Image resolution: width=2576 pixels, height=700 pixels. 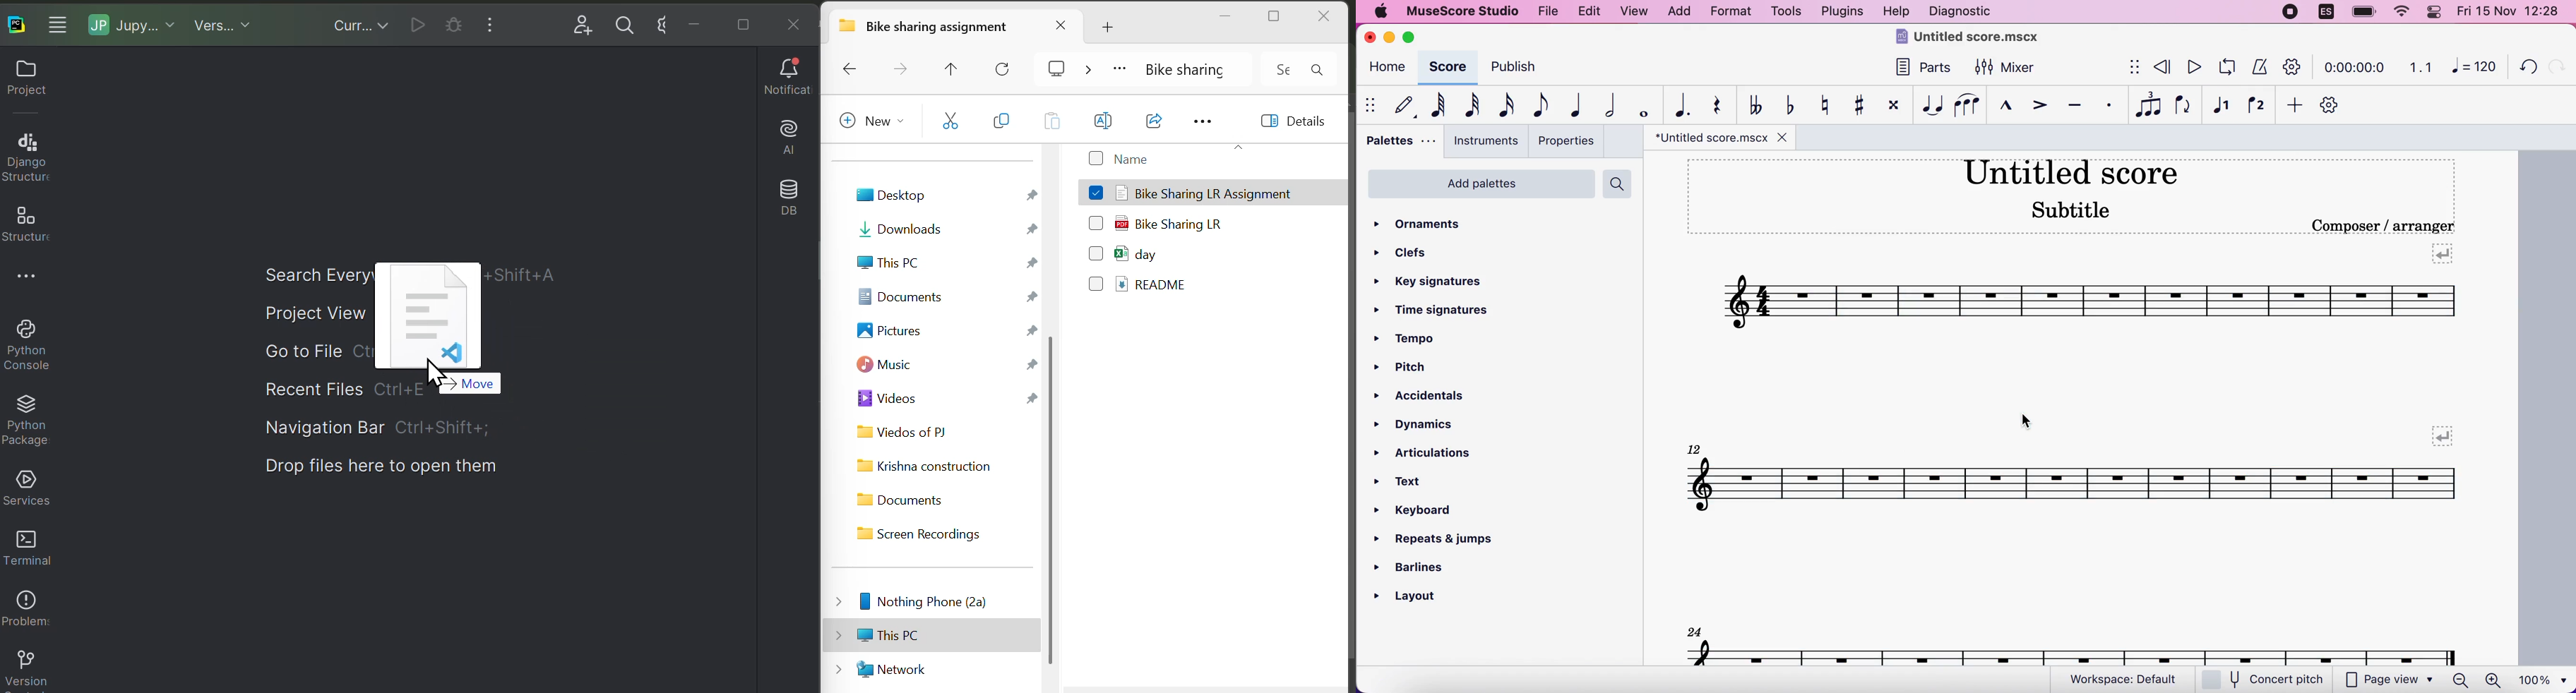 What do you see at coordinates (1547, 10) in the screenshot?
I see `file` at bounding box center [1547, 10].